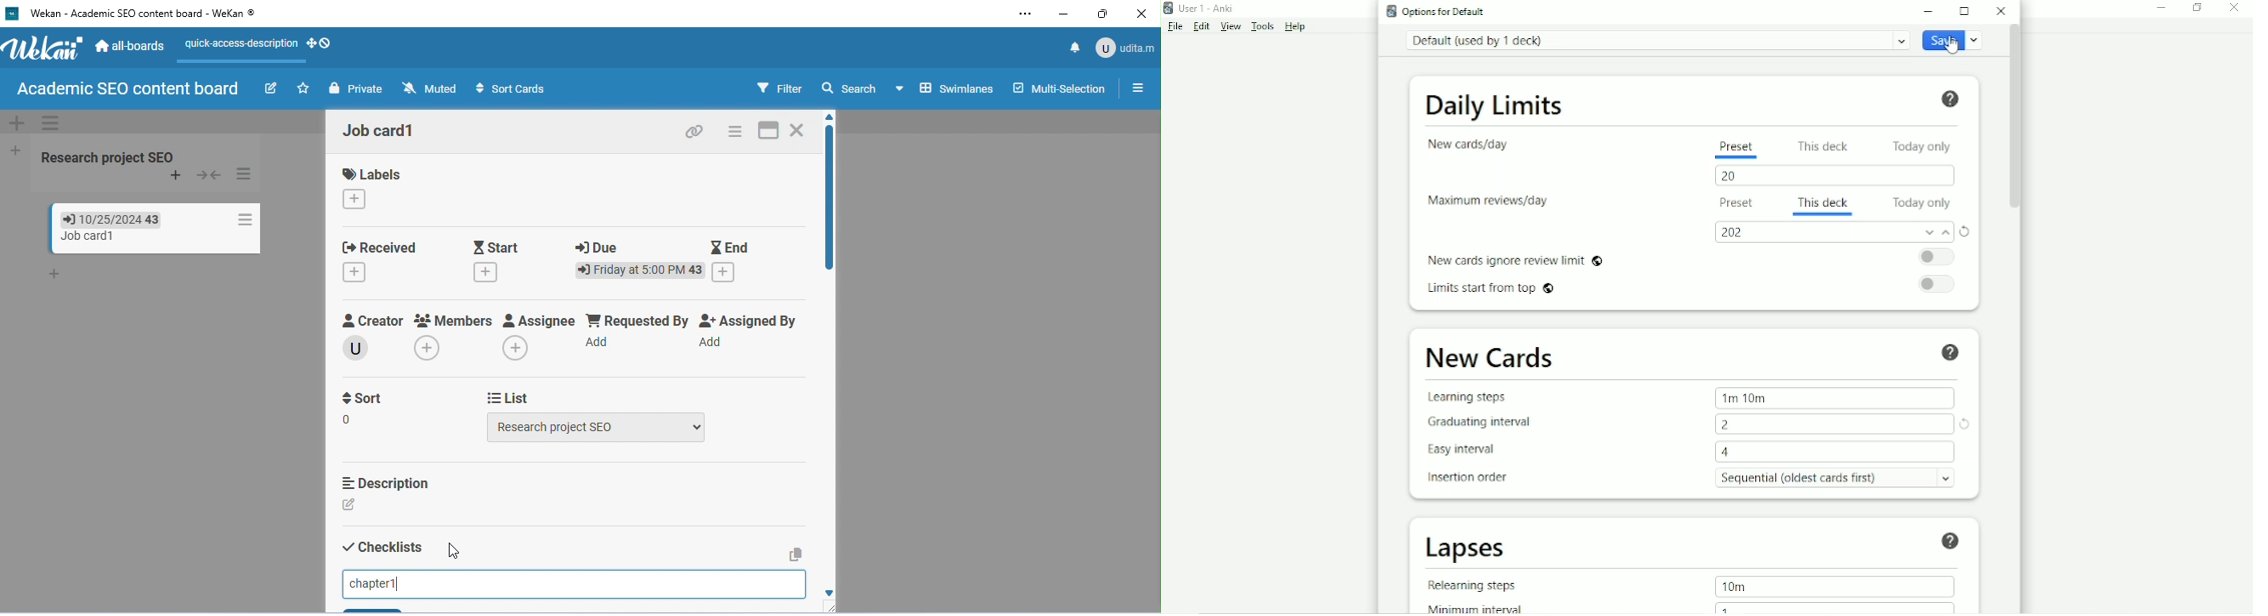 The height and width of the screenshot is (616, 2268). I want to click on Daily Limits, so click(1495, 103).